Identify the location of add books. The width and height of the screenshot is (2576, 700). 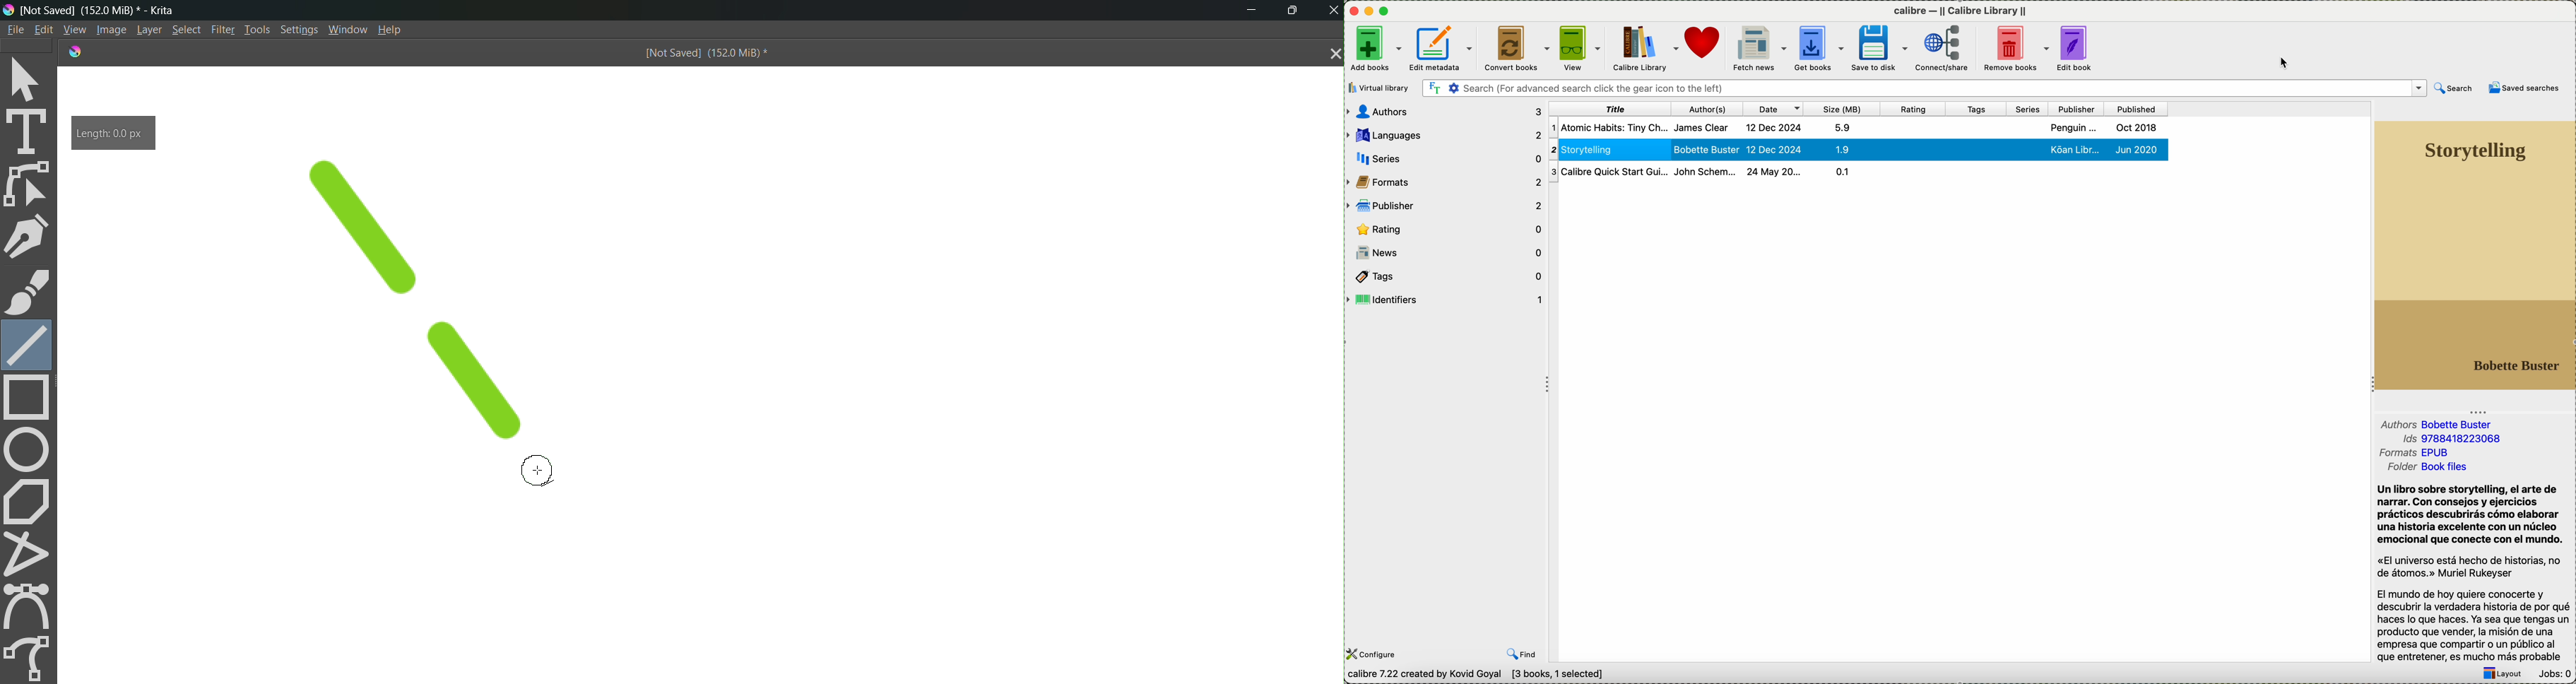
(1373, 48).